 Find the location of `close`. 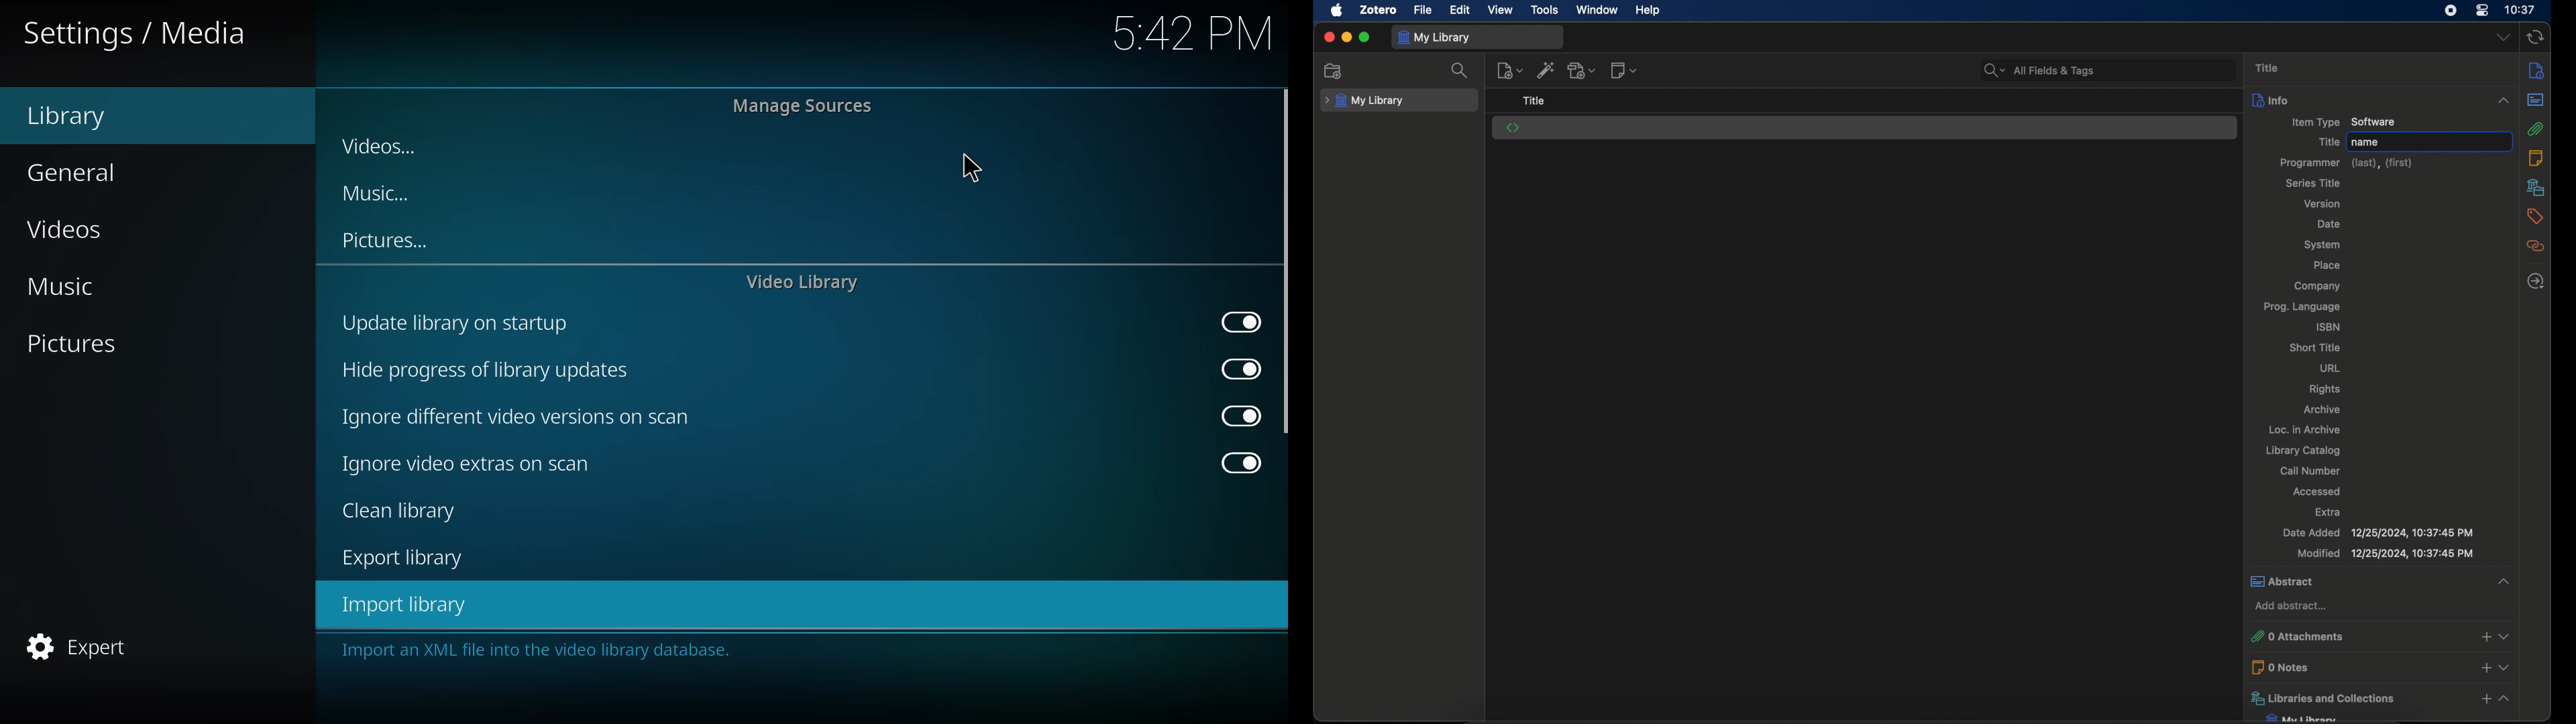

close is located at coordinates (1328, 38).